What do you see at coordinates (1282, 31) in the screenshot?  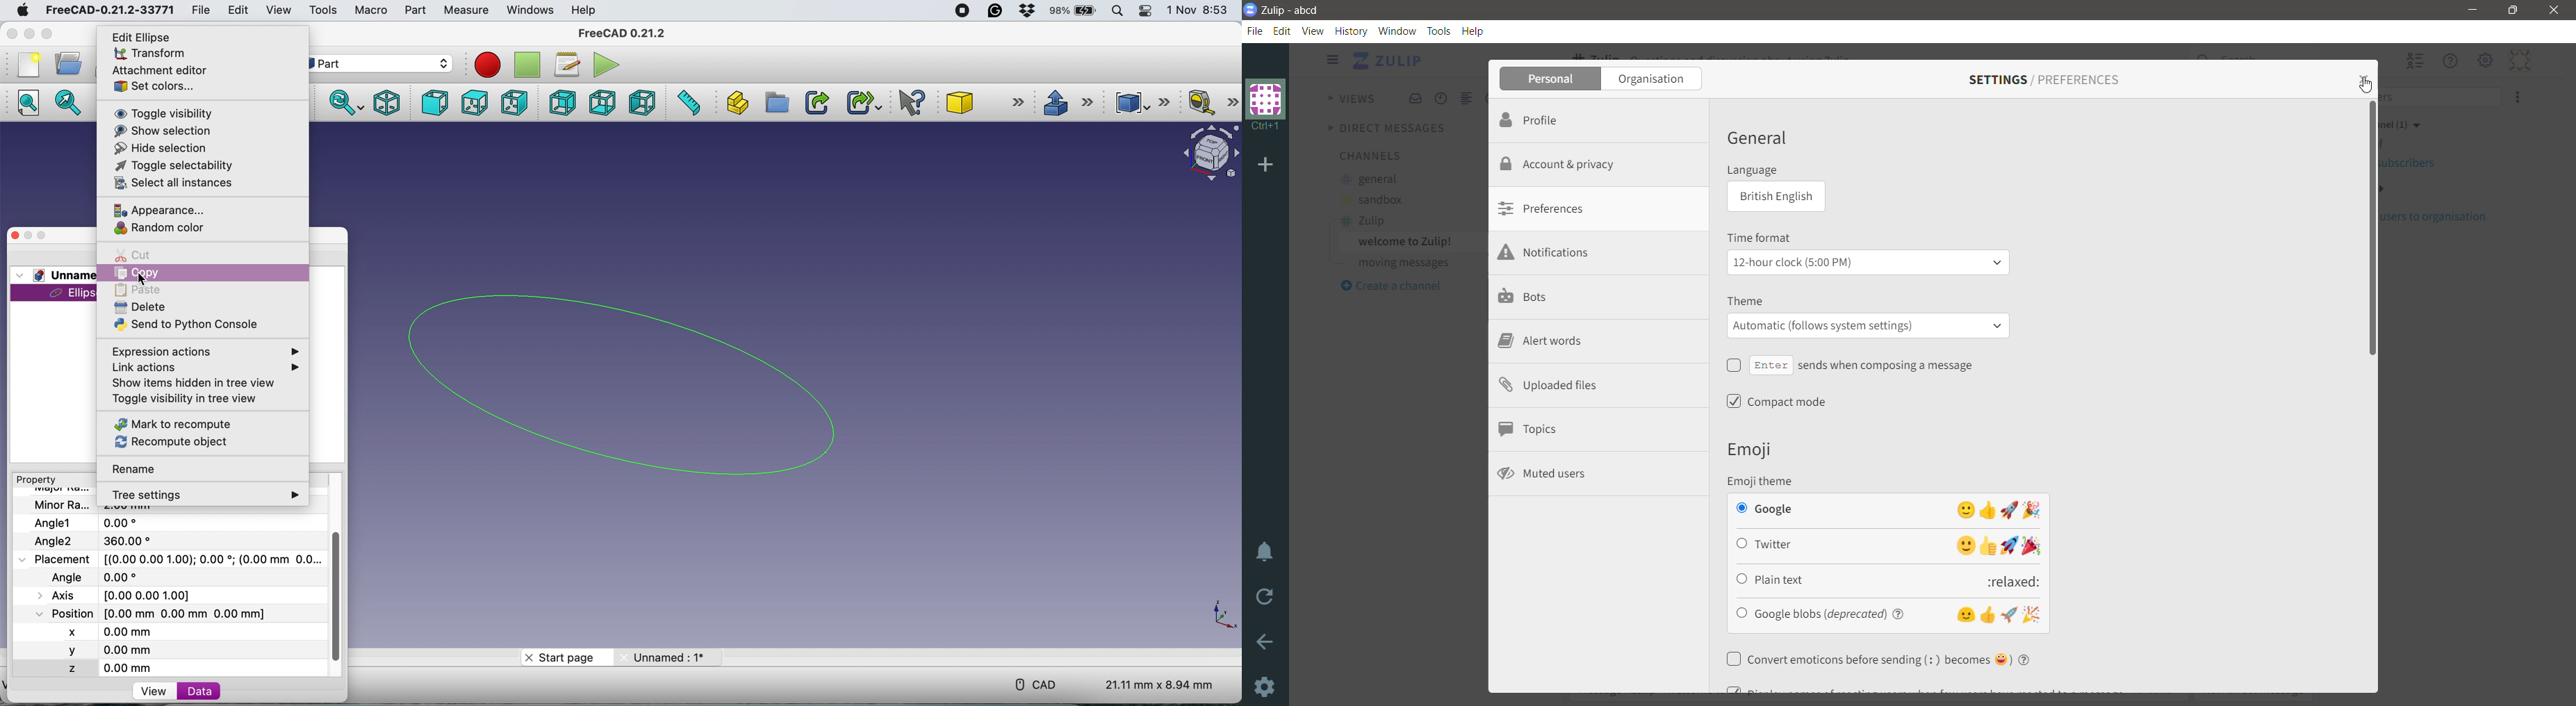 I see `Edit` at bounding box center [1282, 31].